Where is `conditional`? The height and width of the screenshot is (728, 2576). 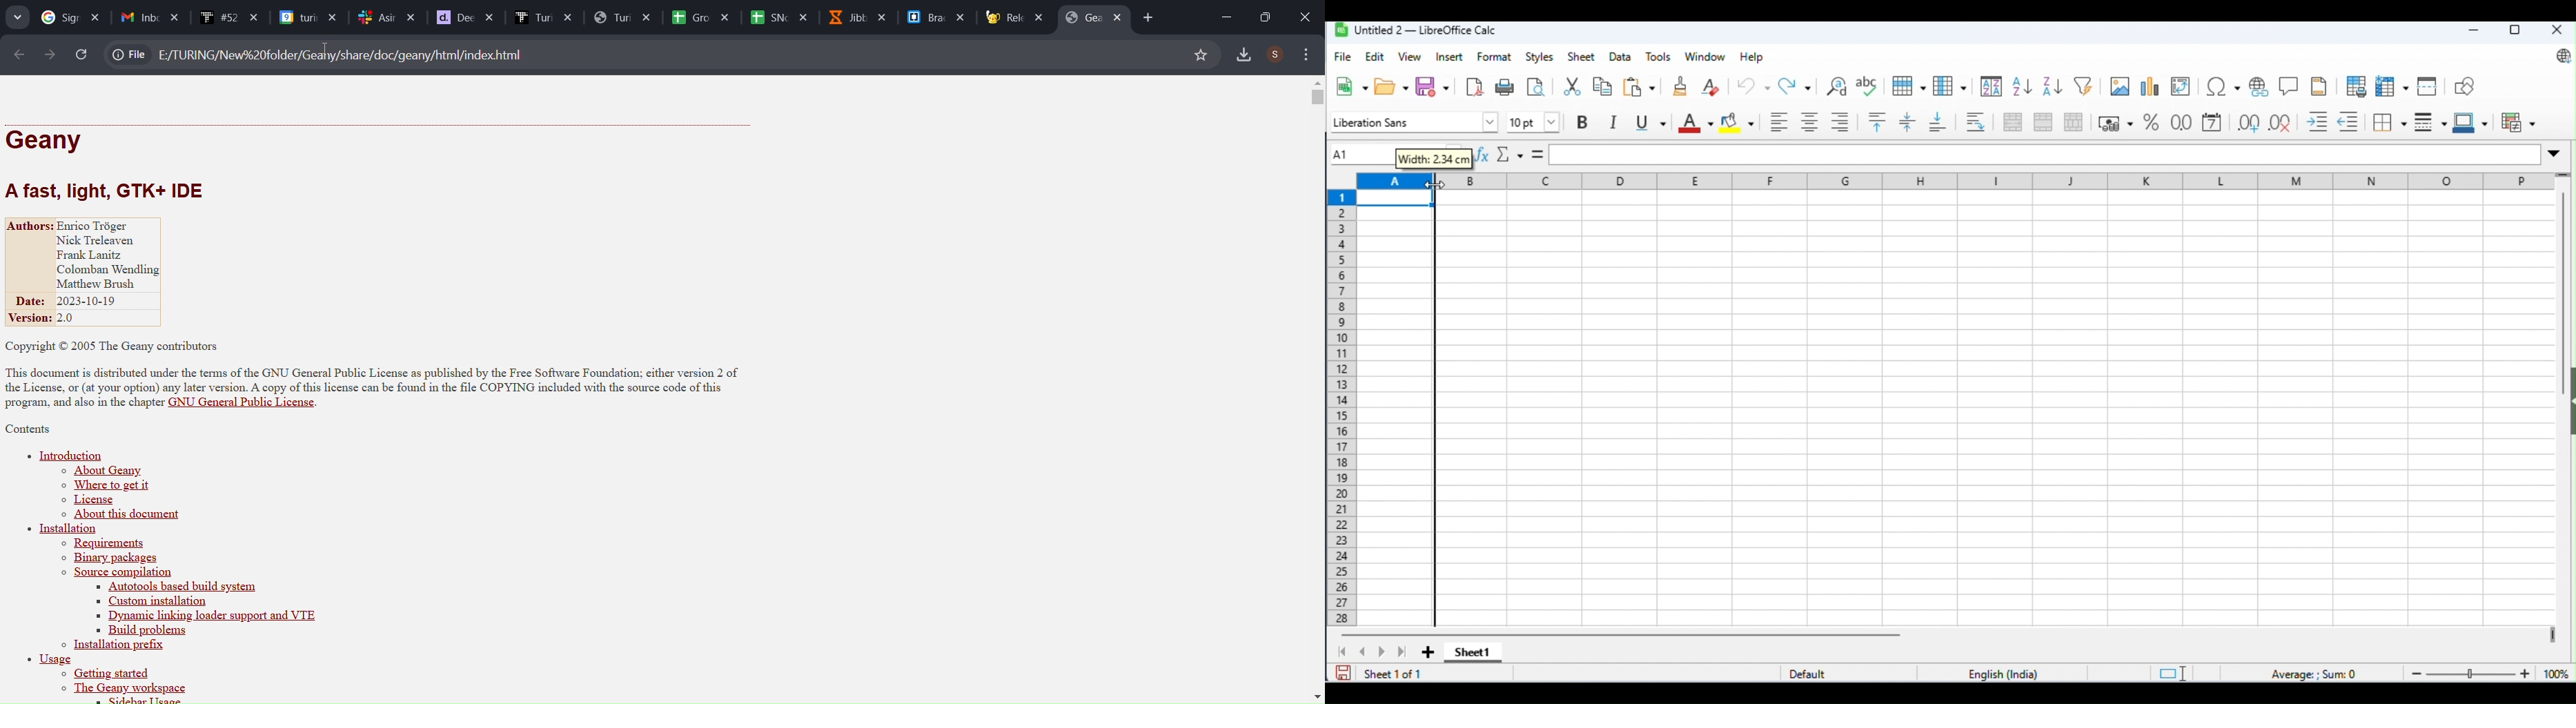 conditional is located at coordinates (2517, 120).